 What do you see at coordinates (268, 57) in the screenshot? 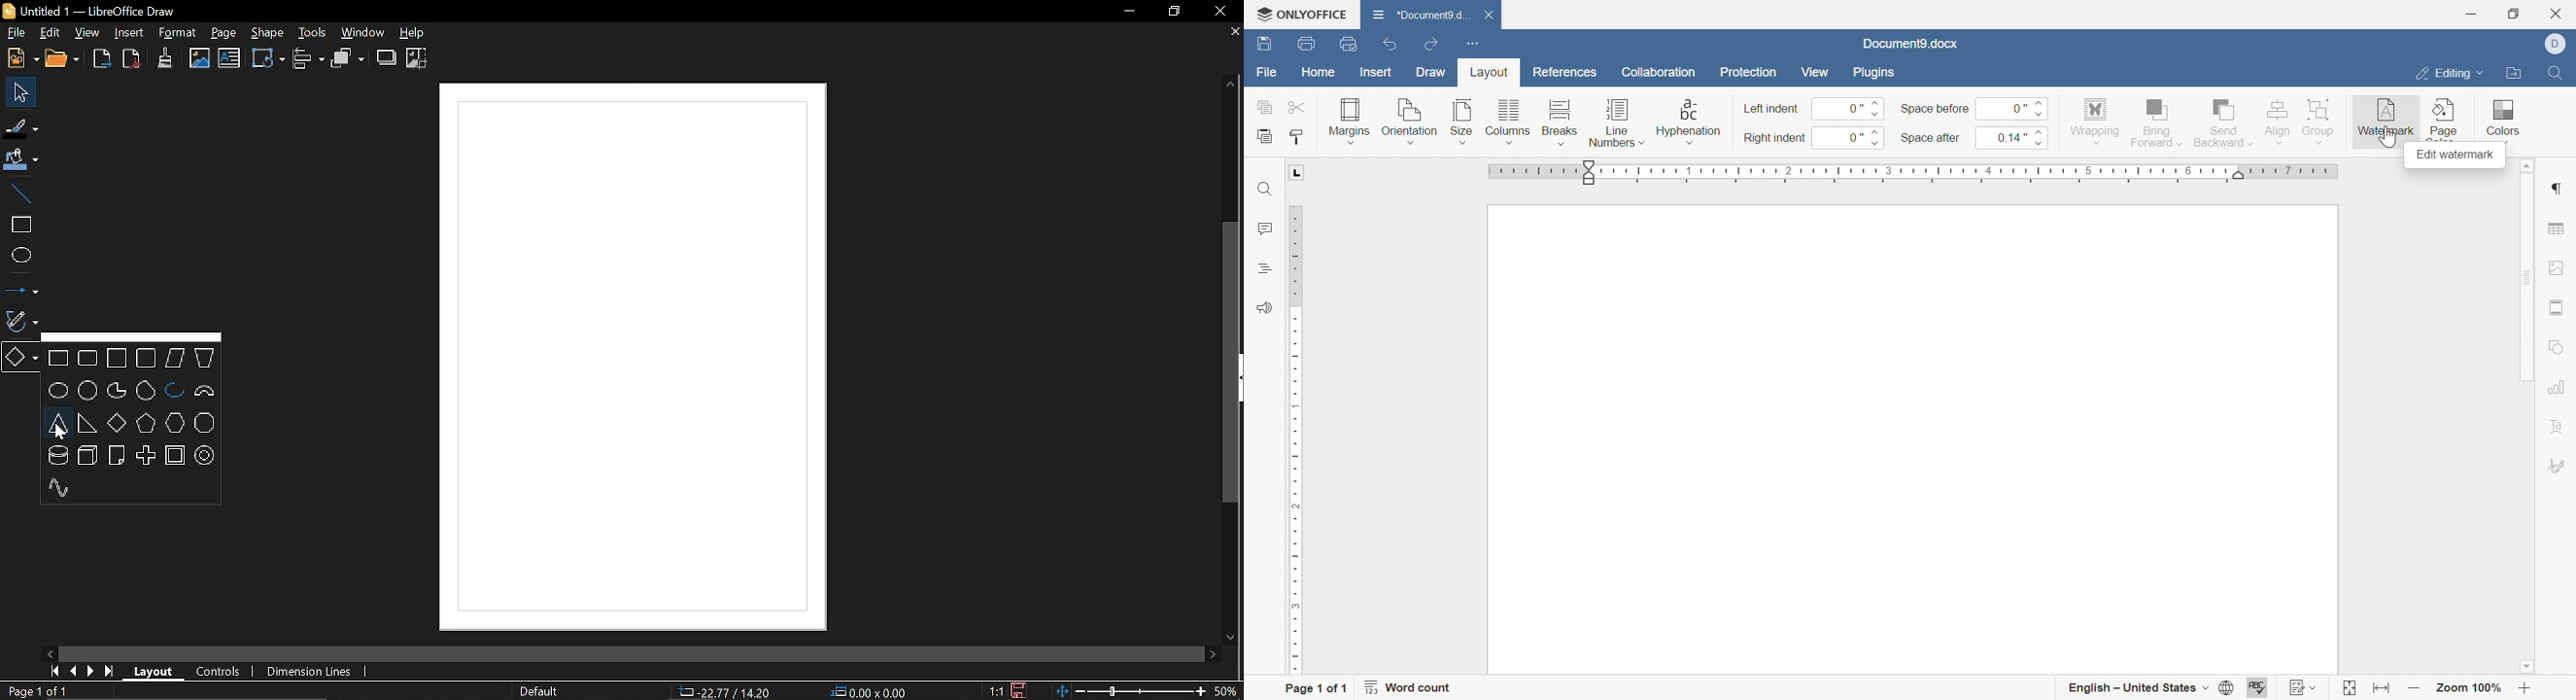
I see `Transformation` at bounding box center [268, 57].